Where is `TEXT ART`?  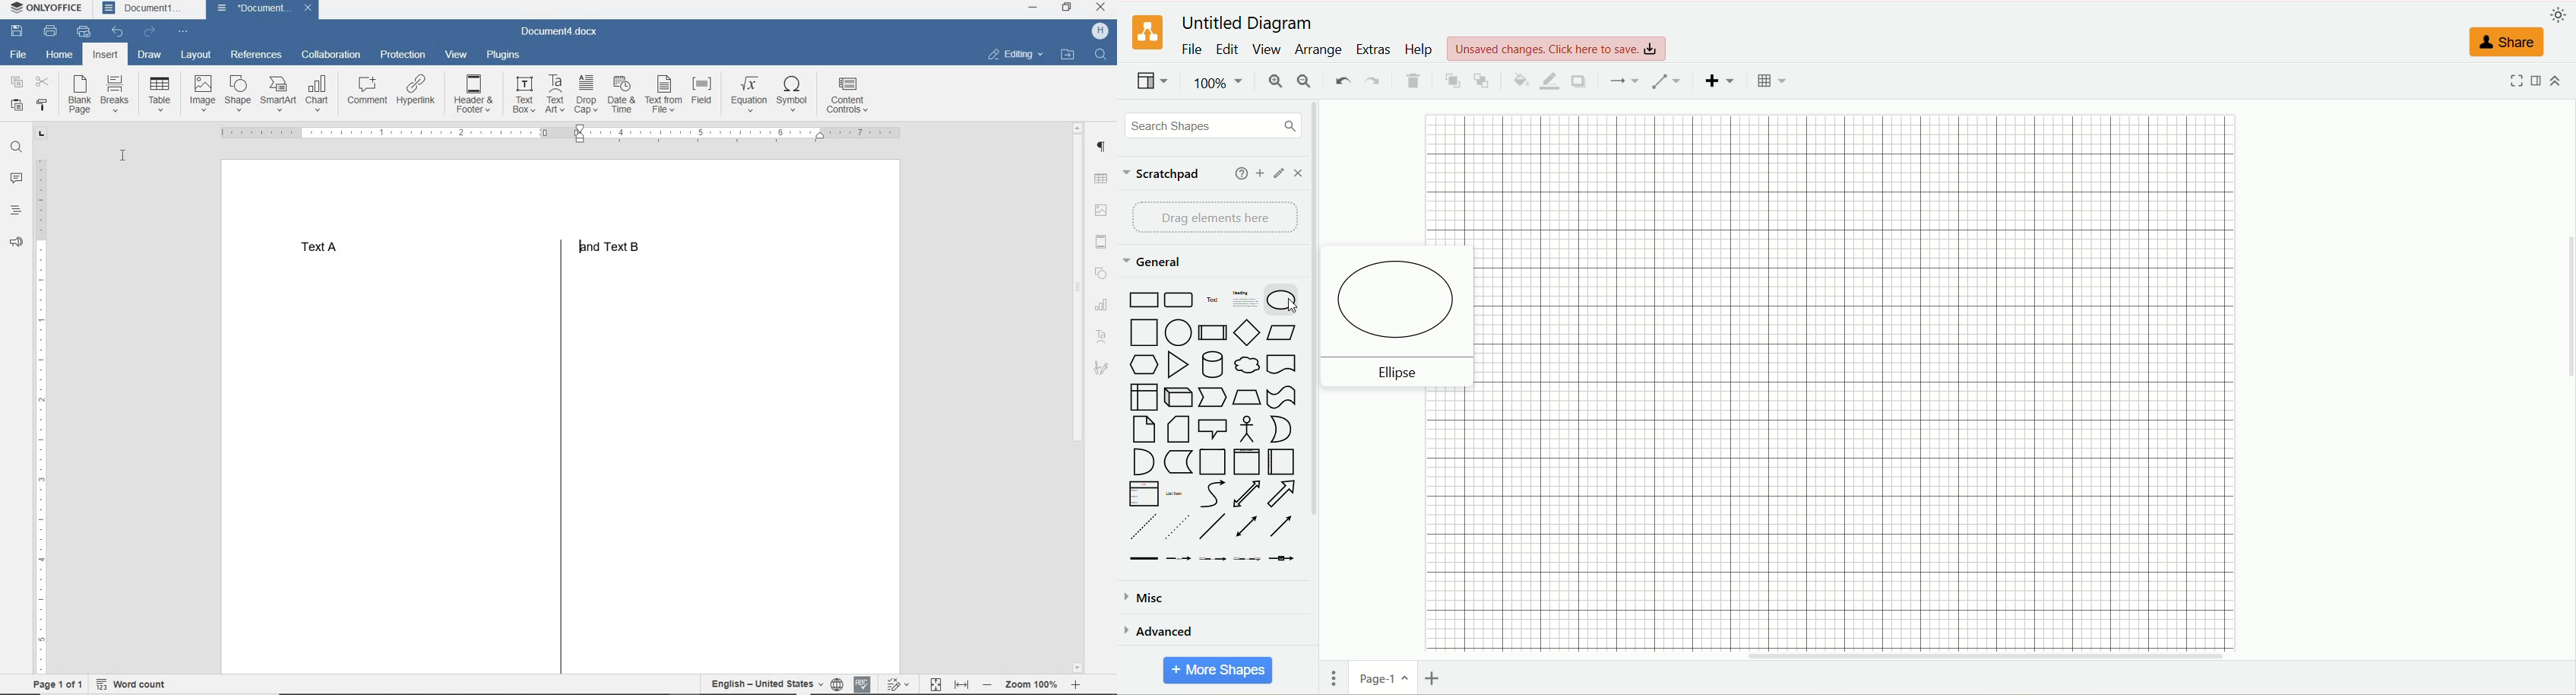 TEXT ART is located at coordinates (555, 95).